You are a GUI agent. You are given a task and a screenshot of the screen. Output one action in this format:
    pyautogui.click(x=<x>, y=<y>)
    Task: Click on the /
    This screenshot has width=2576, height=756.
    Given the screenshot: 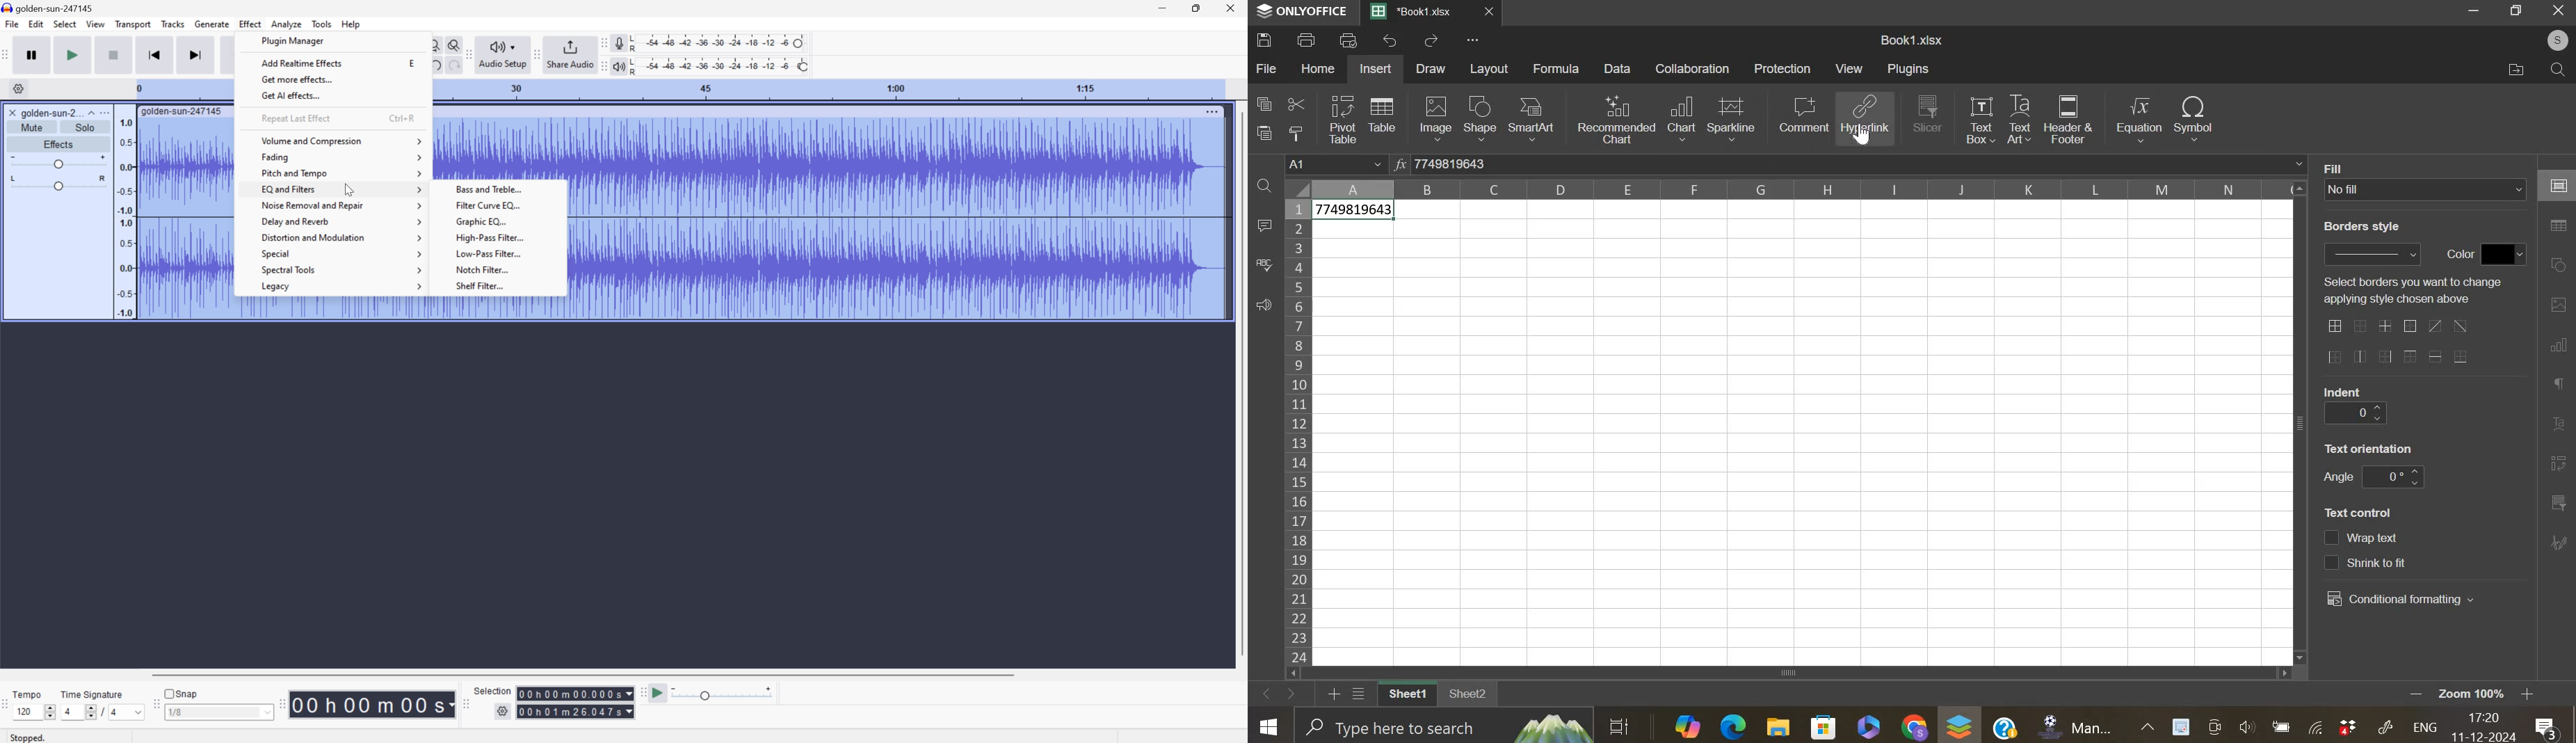 What is the action you would take?
    pyautogui.click(x=102, y=712)
    